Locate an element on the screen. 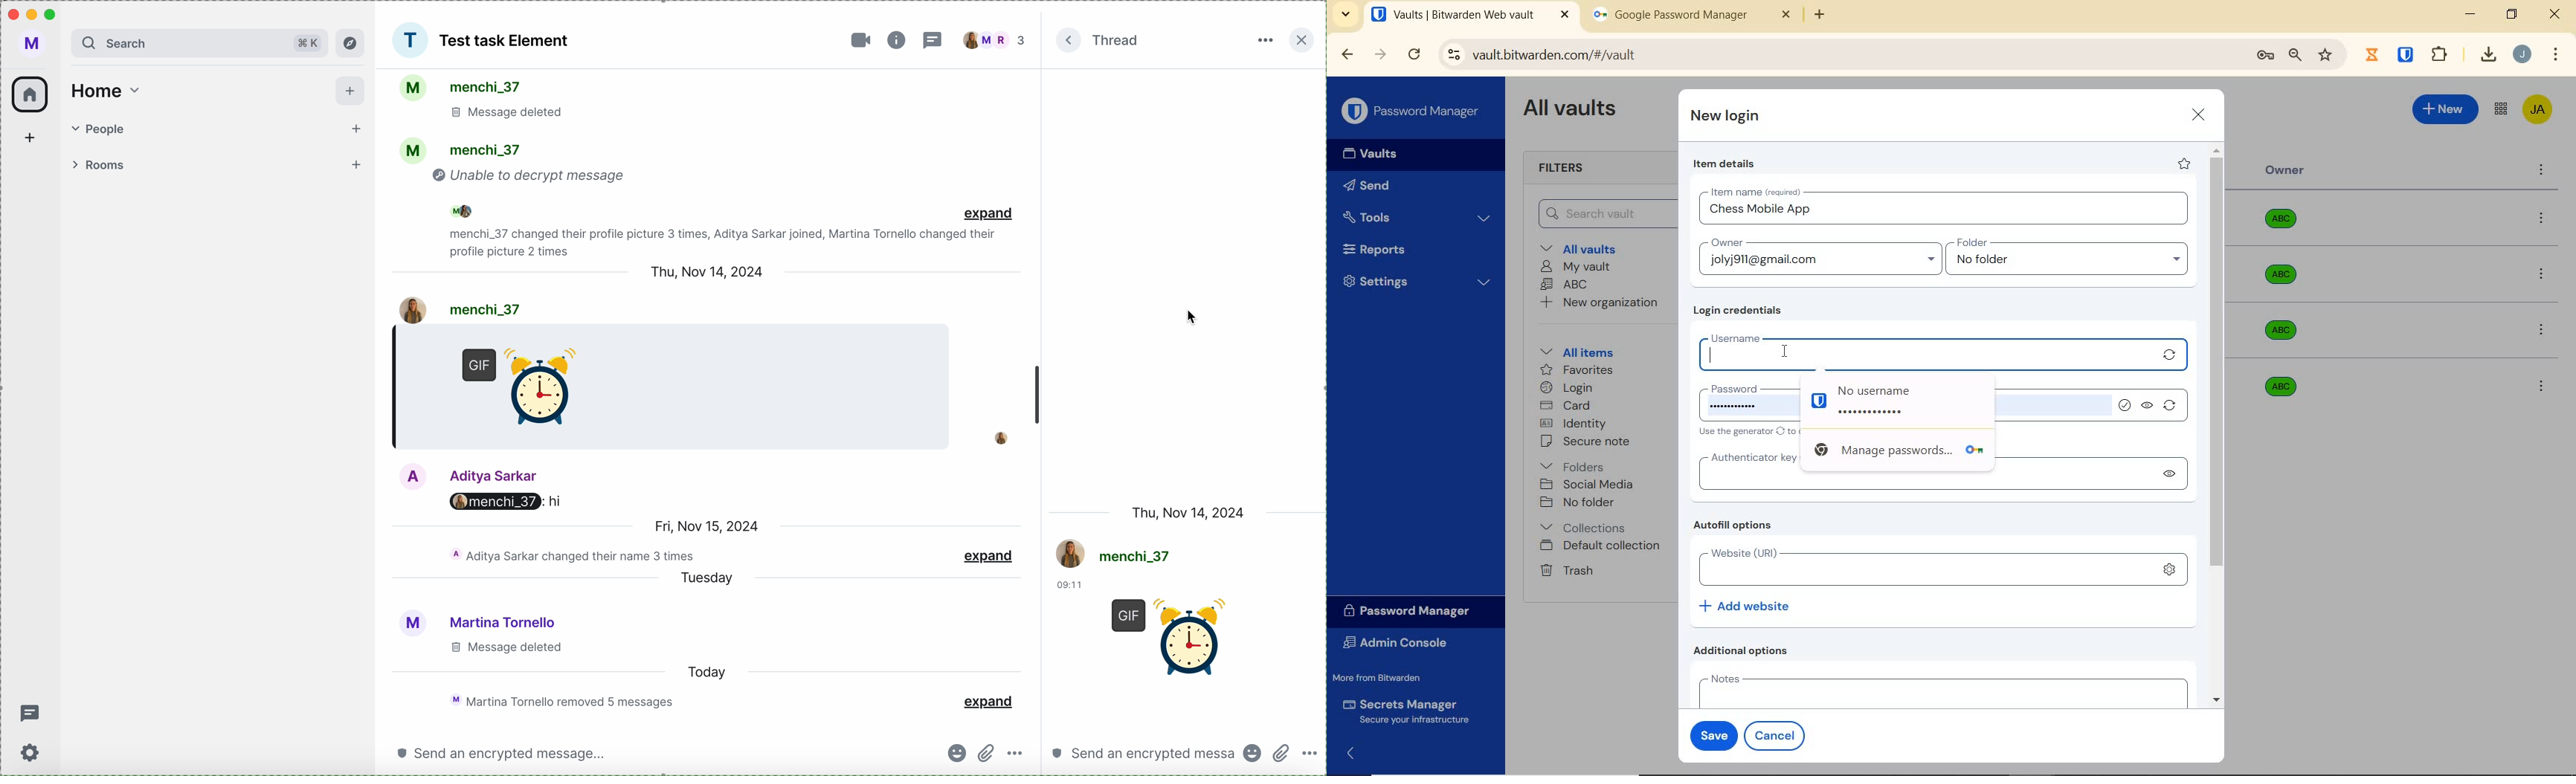 The image size is (2576, 784). Admin Console is located at coordinates (1400, 644).